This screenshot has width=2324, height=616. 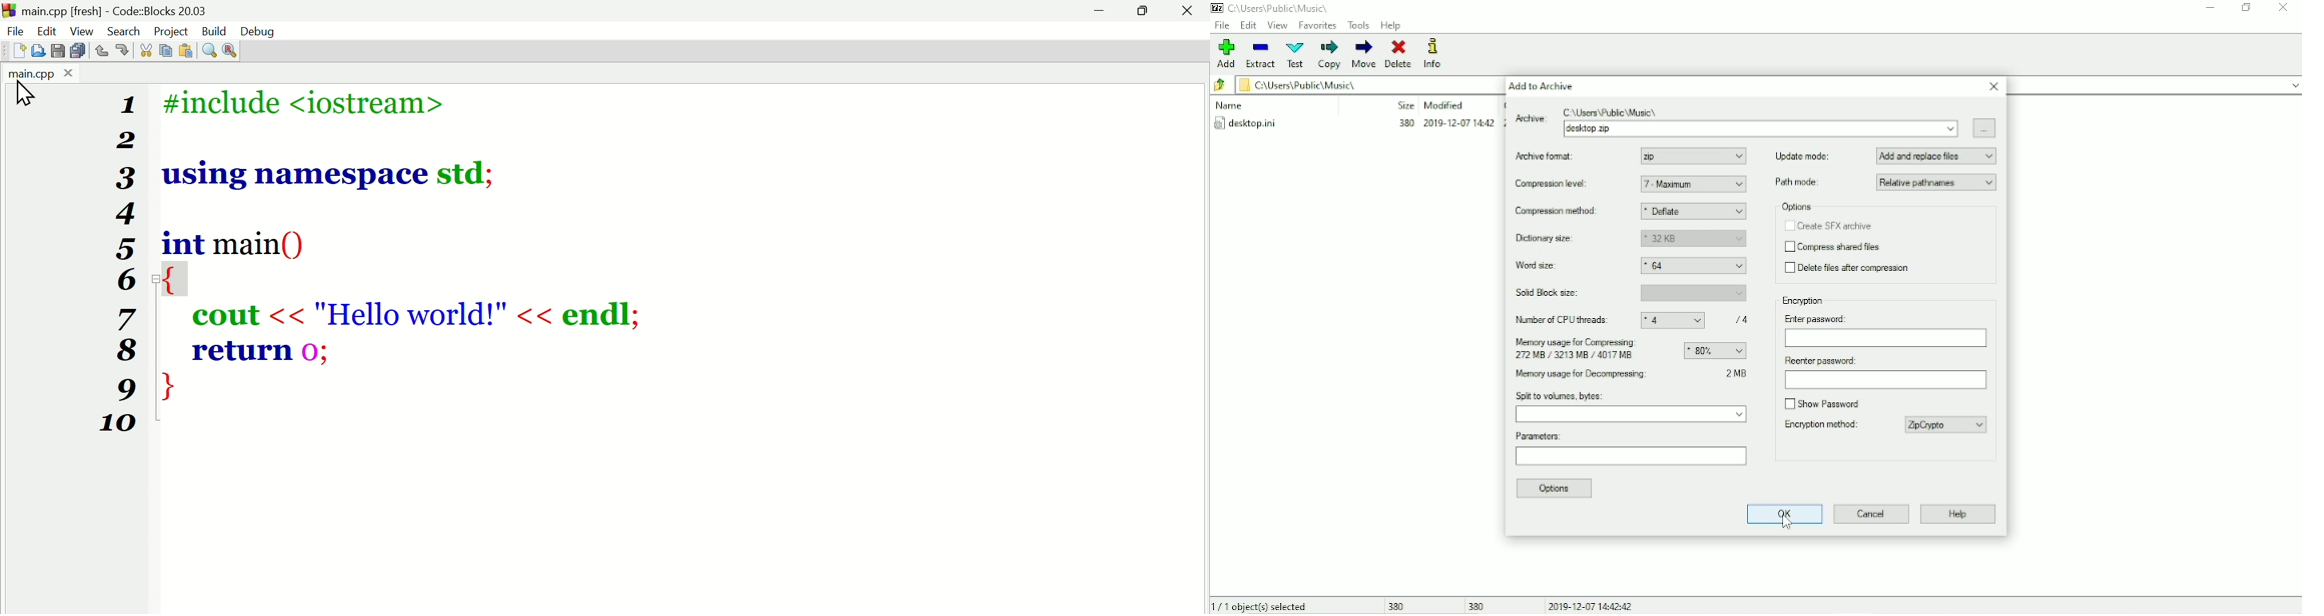 I want to click on Update mode, so click(x=1886, y=155).